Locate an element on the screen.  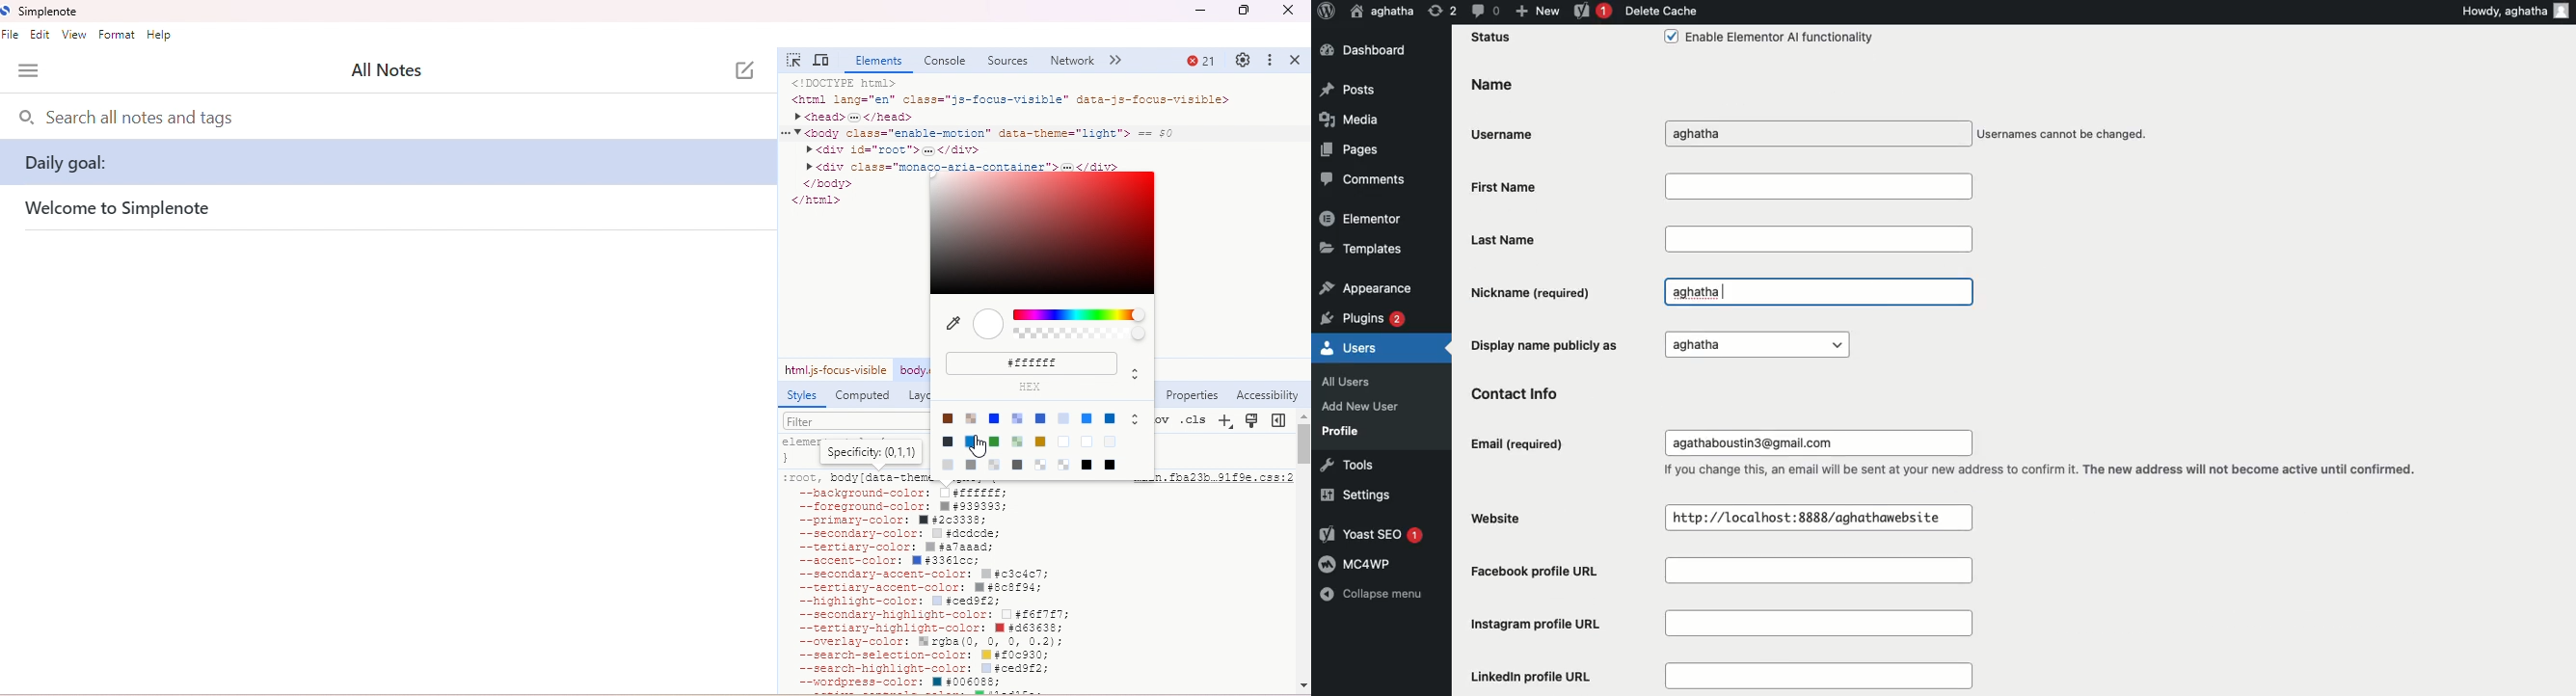
overlay-color is located at coordinates (924, 642).